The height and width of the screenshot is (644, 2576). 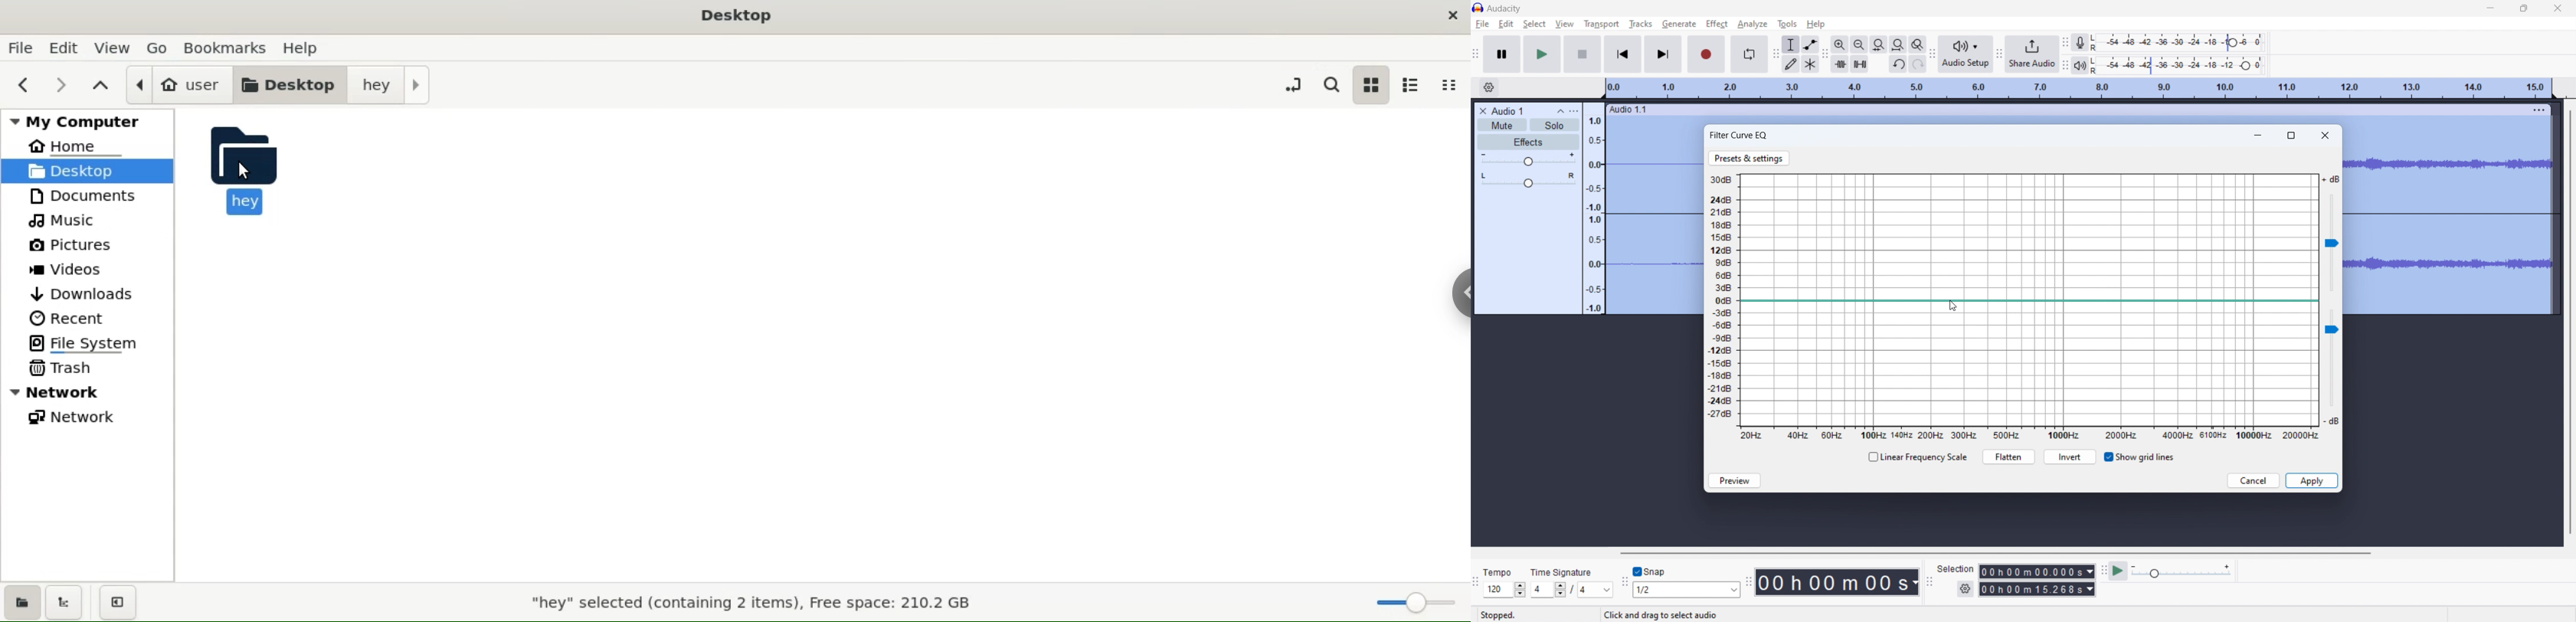 I want to click on logo, so click(x=1478, y=7).